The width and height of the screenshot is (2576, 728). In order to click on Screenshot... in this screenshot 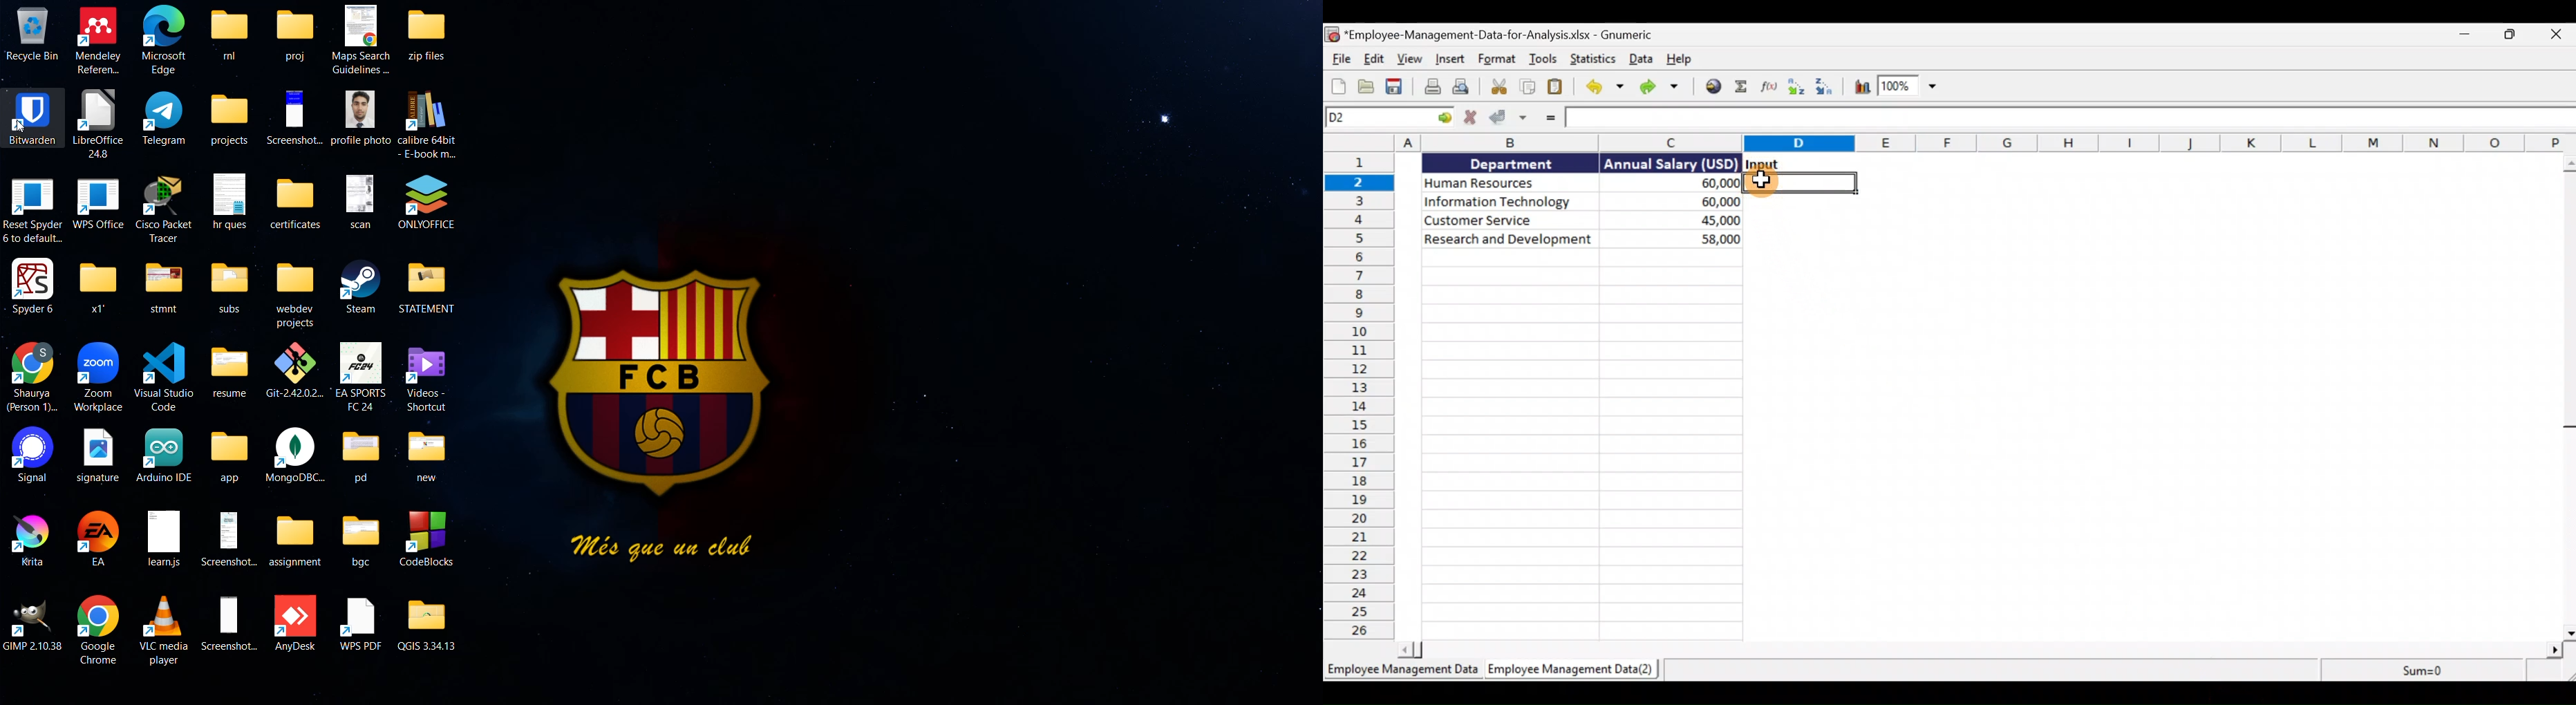, I will do `click(229, 623)`.